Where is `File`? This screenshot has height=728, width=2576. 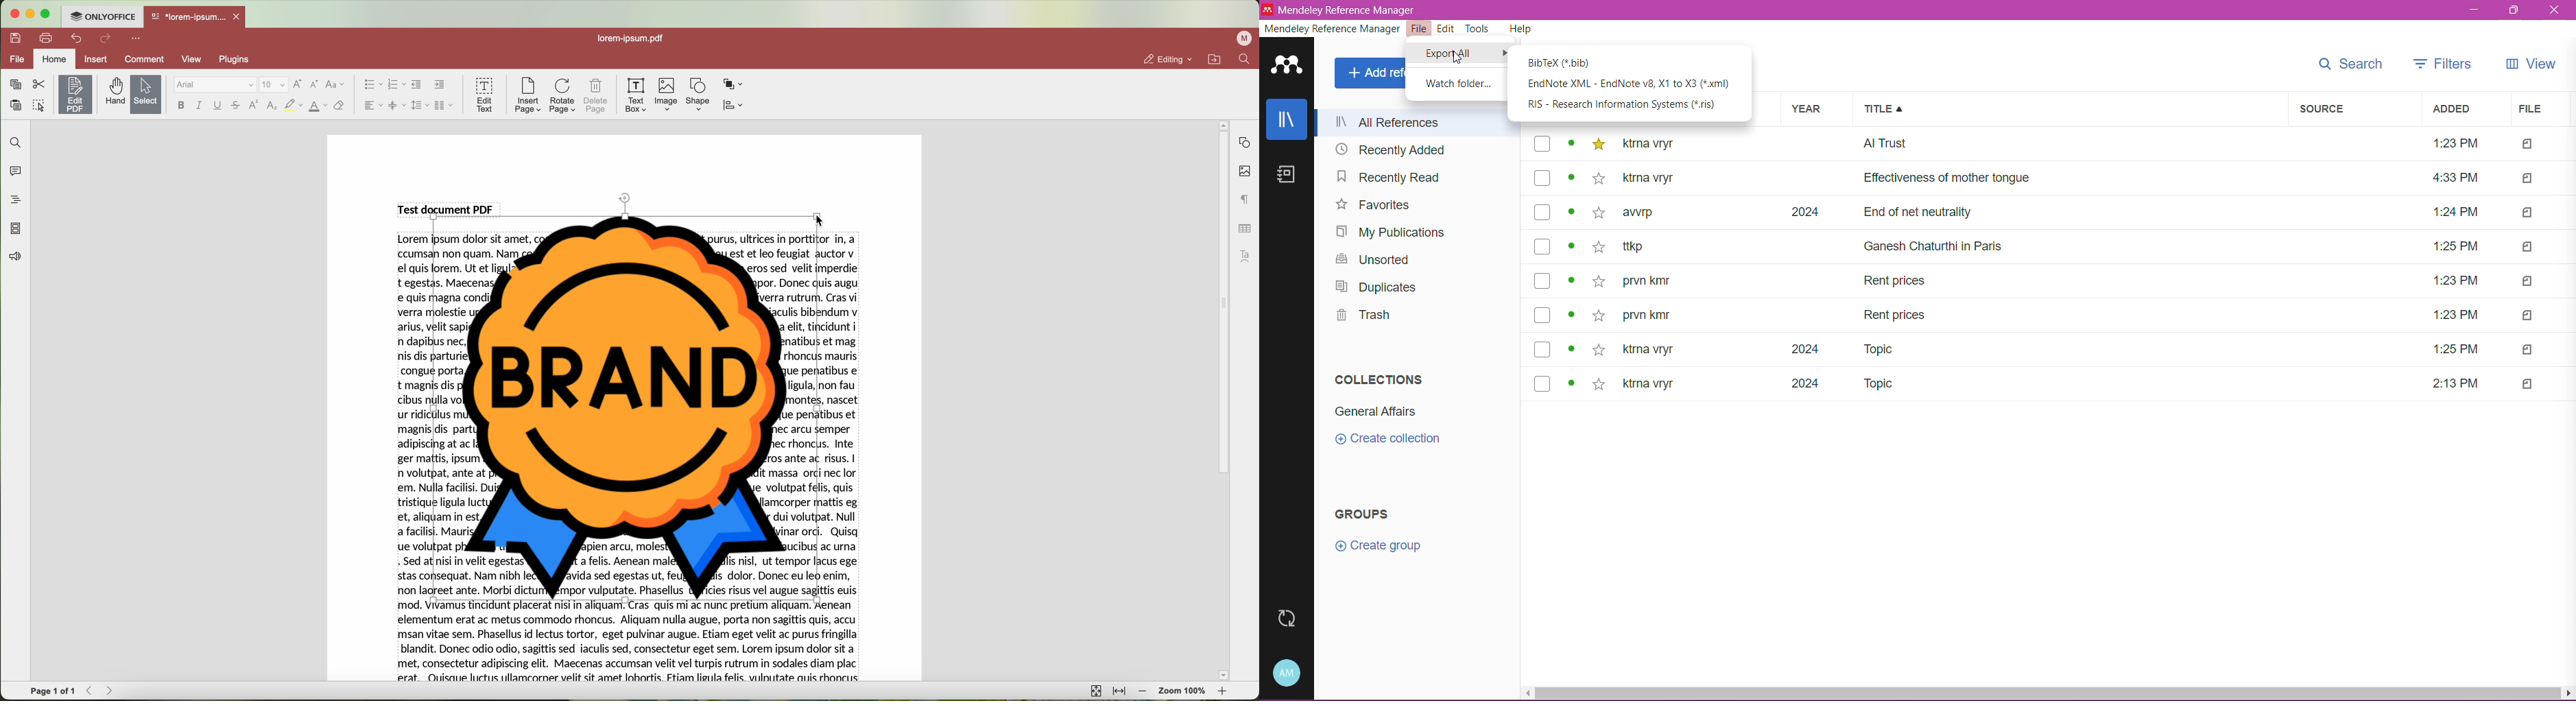 File is located at coordinates (2537, 110).